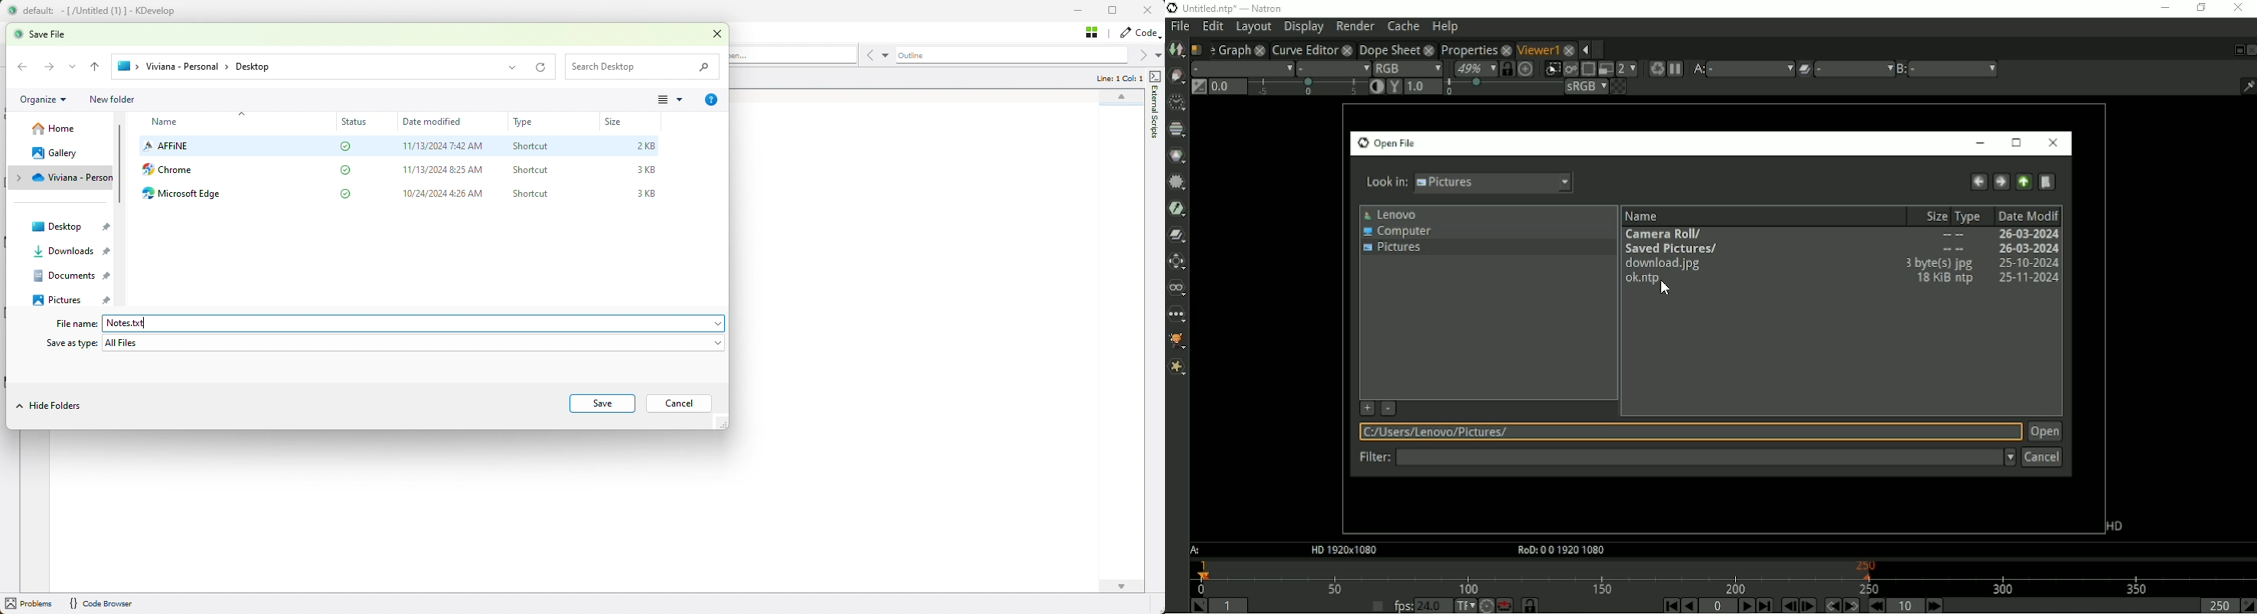  I want to click on close, so click(1259, 49).